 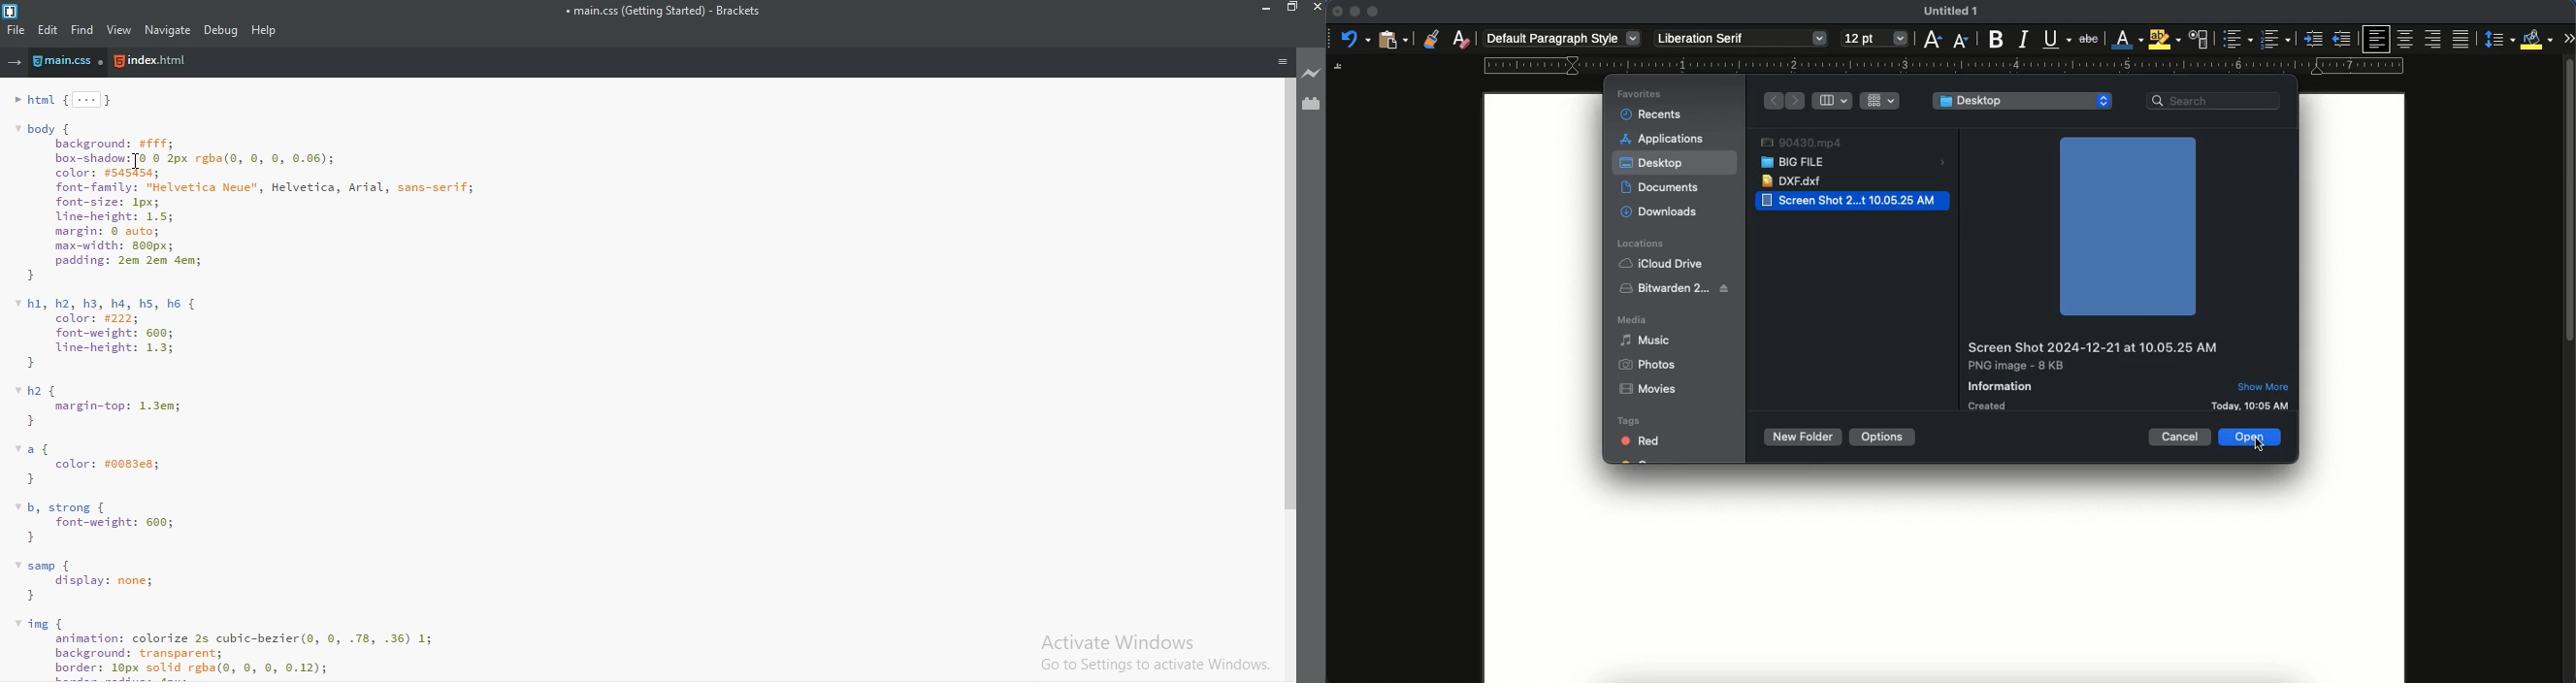 What do you see at coordinates (2200, 40) in the screenshot?
I see `character` at bounding box center [2200, 40].